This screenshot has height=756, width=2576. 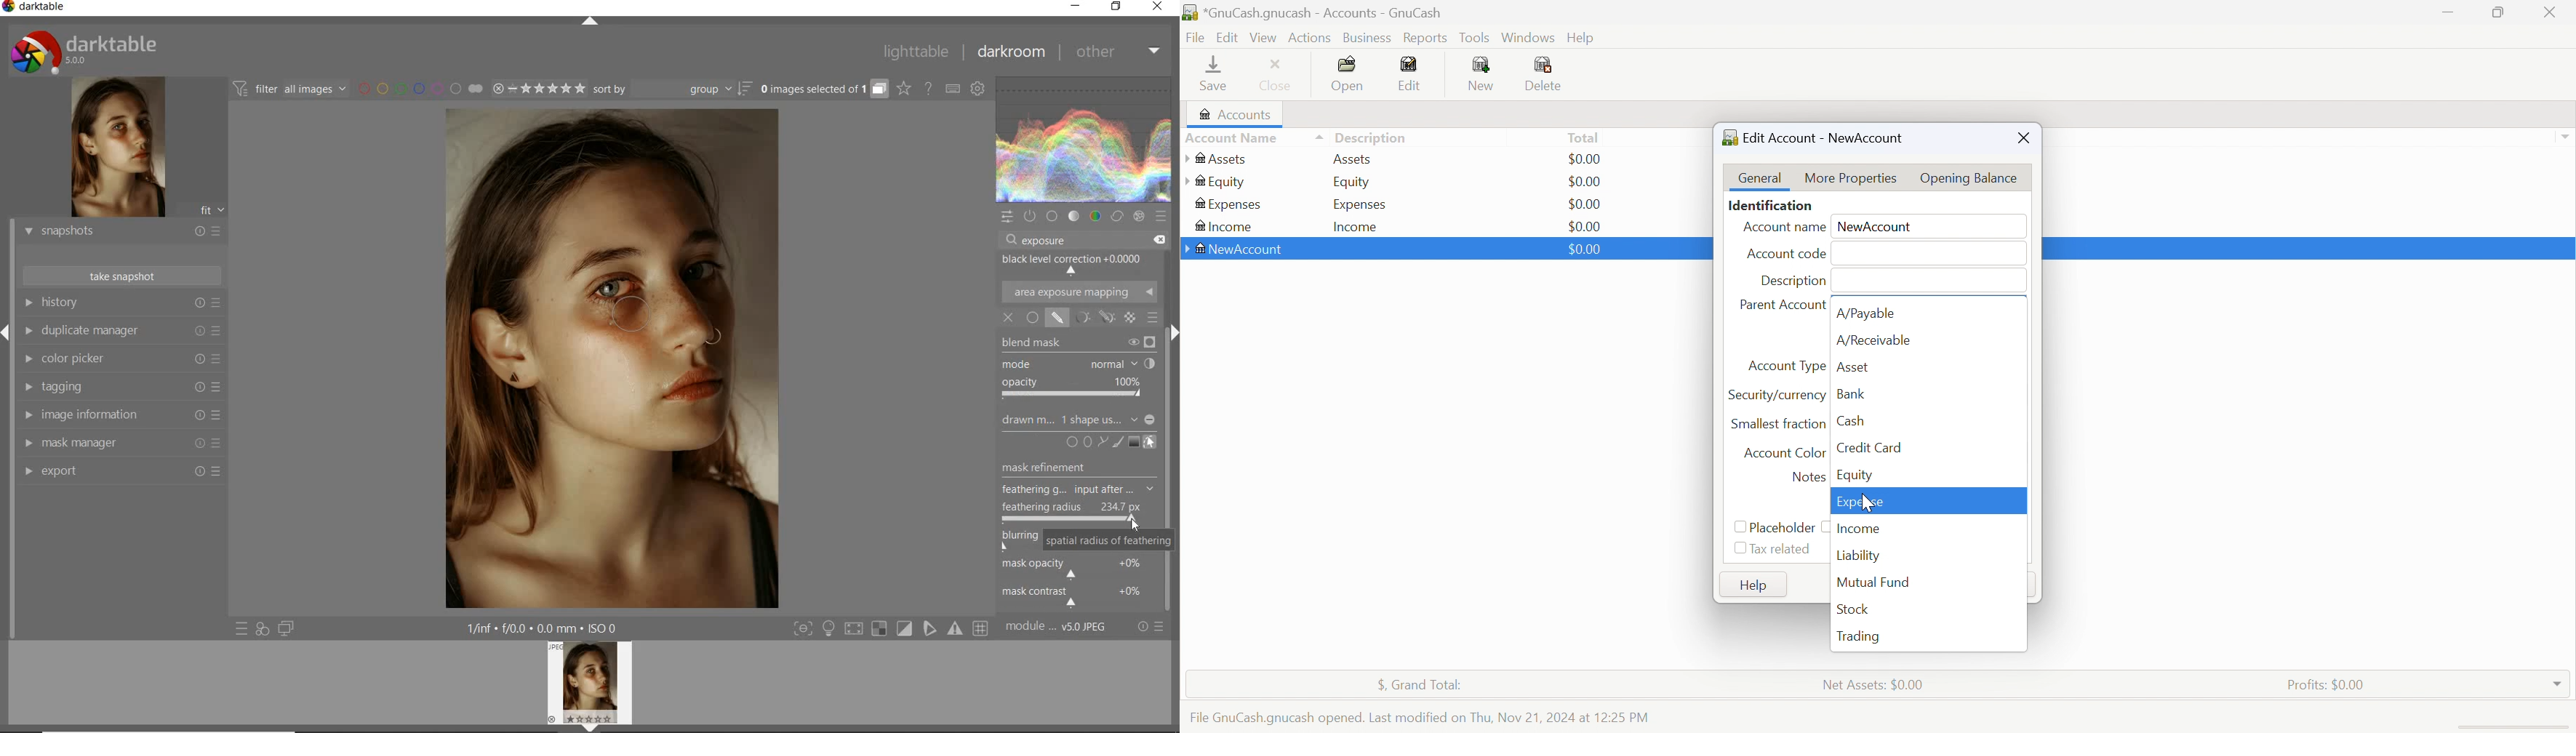 I want to click on Drop Down, so click(x=2564, y=137).